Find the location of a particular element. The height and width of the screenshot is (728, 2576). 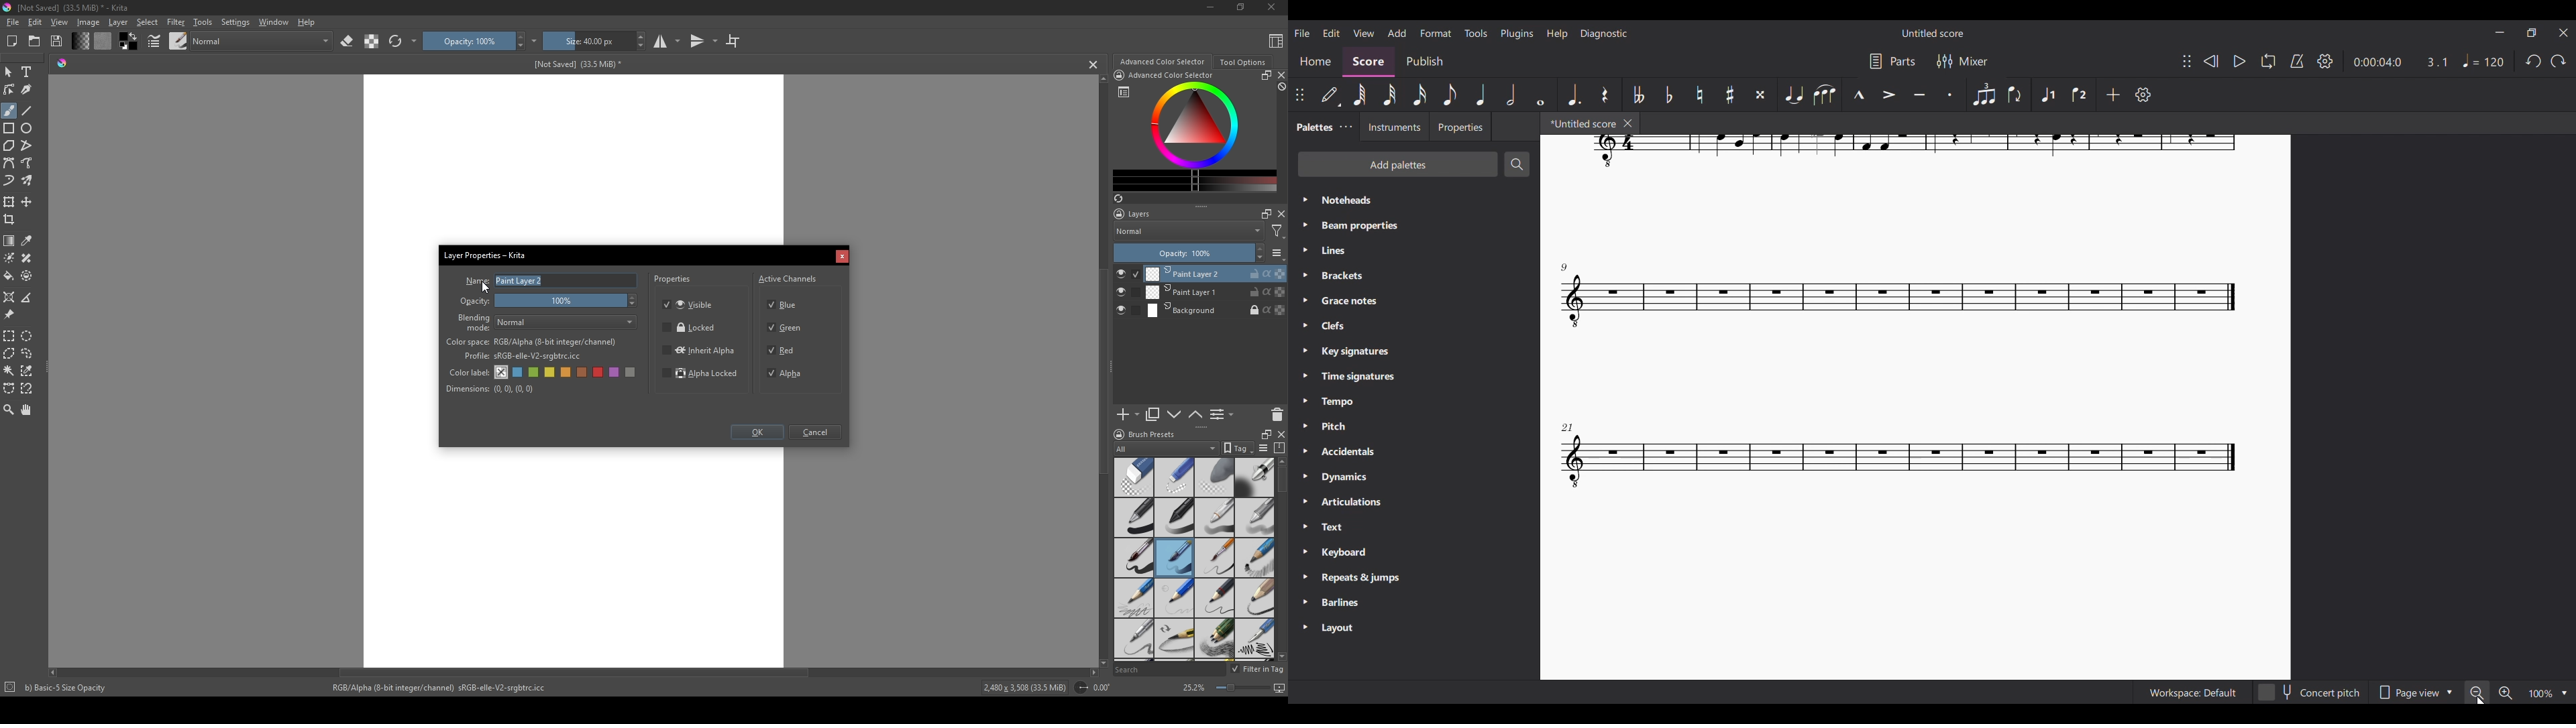

shade is located at coordinates (62, 62).